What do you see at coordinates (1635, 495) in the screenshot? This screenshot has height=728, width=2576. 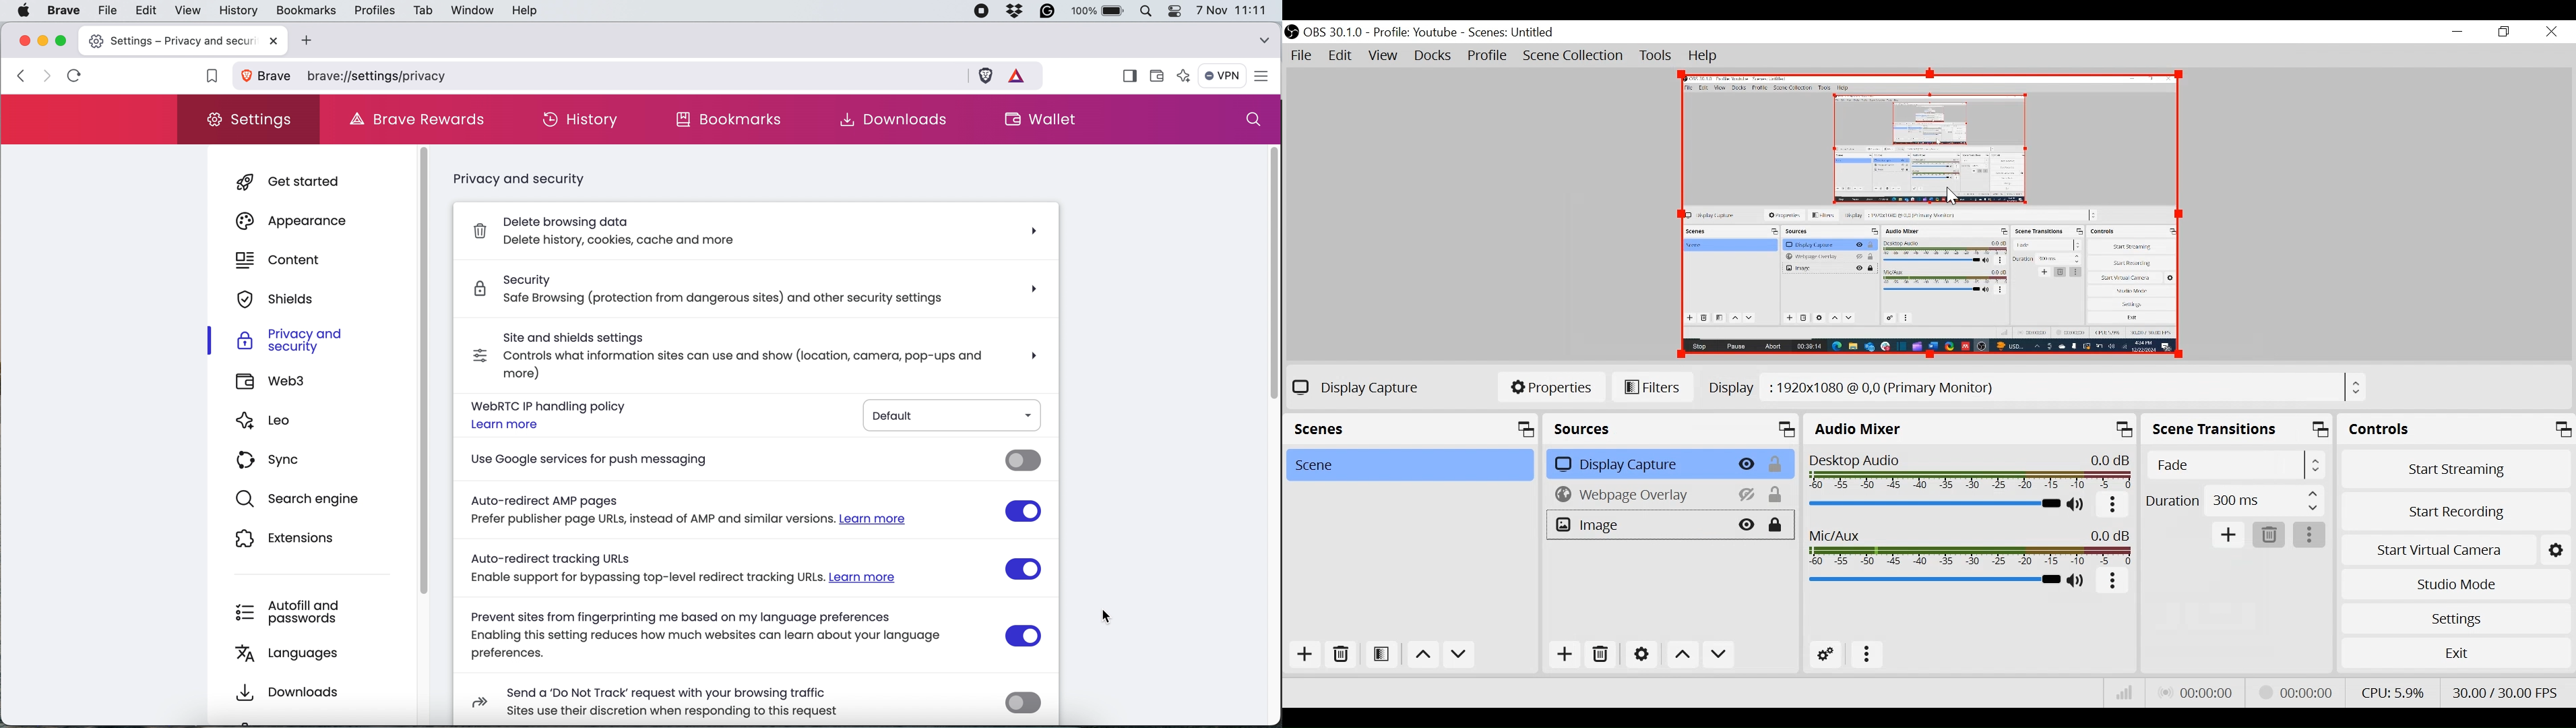 I see `Webpage Overlay` at bounding box center [1635, 495].